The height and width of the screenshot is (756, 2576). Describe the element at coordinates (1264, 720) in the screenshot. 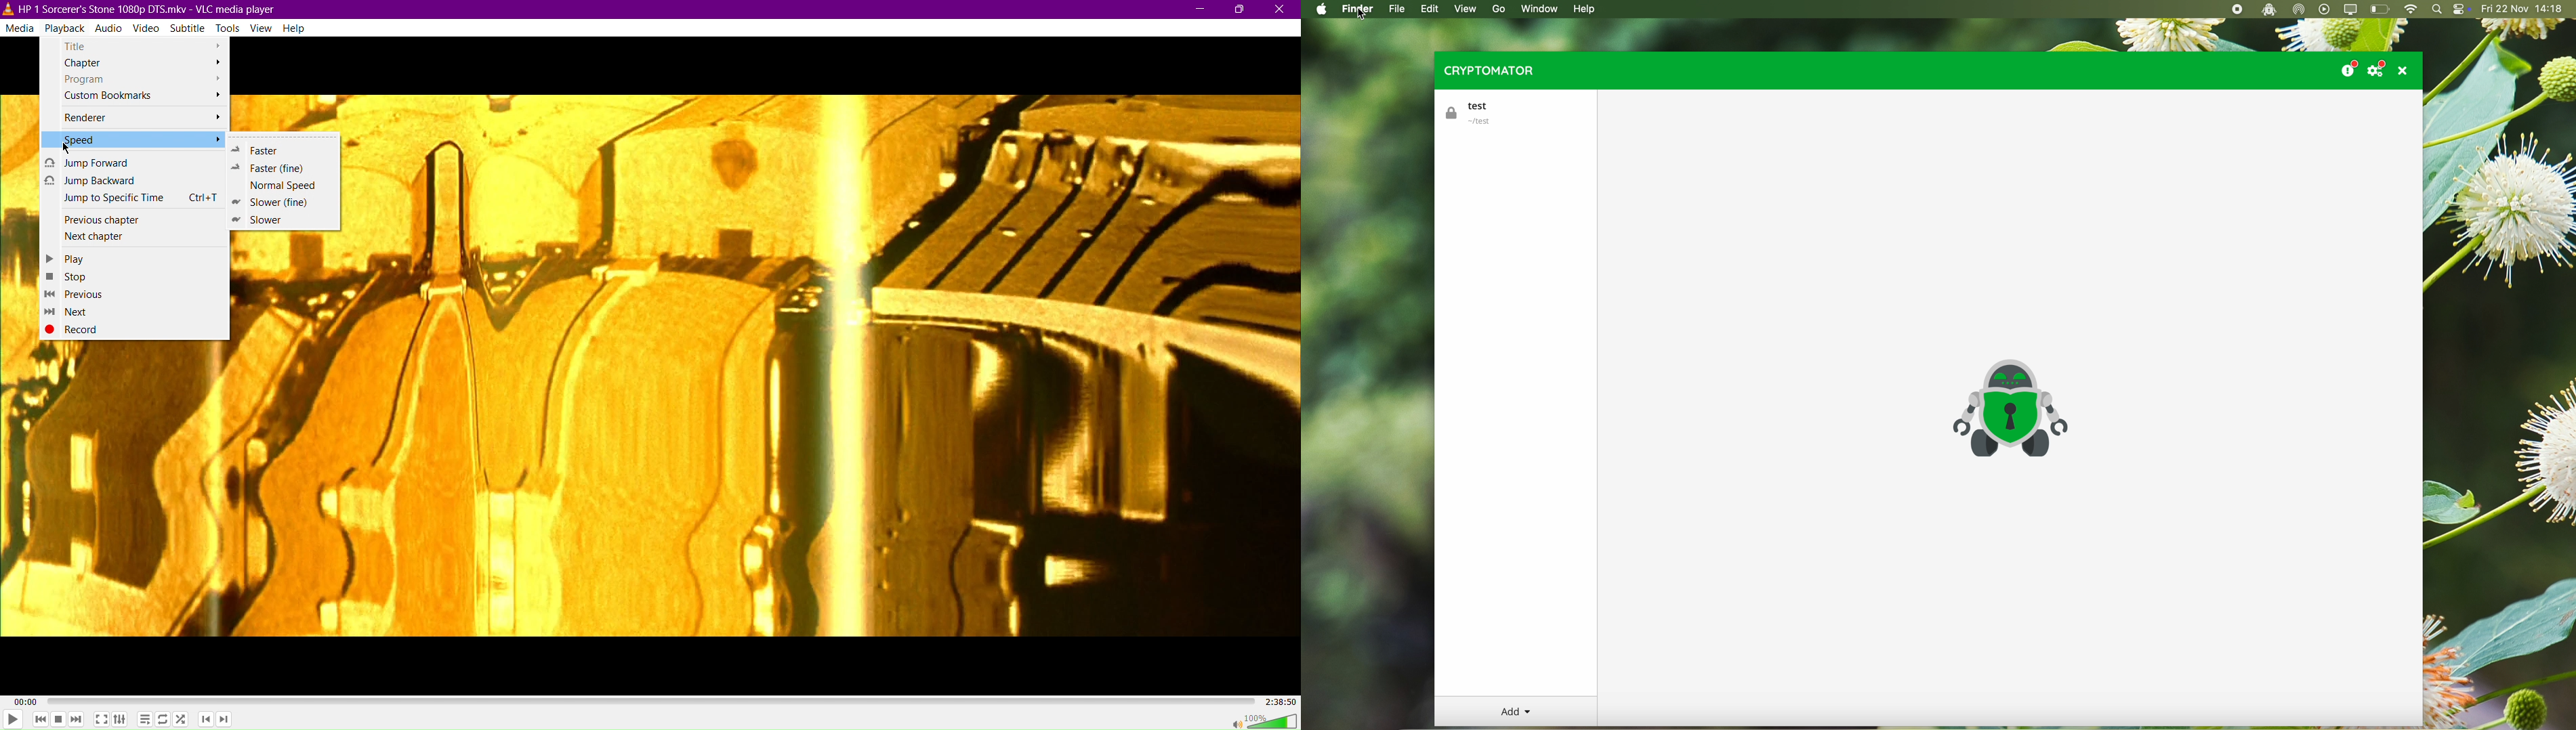

I see `Volume 100%` at that location.